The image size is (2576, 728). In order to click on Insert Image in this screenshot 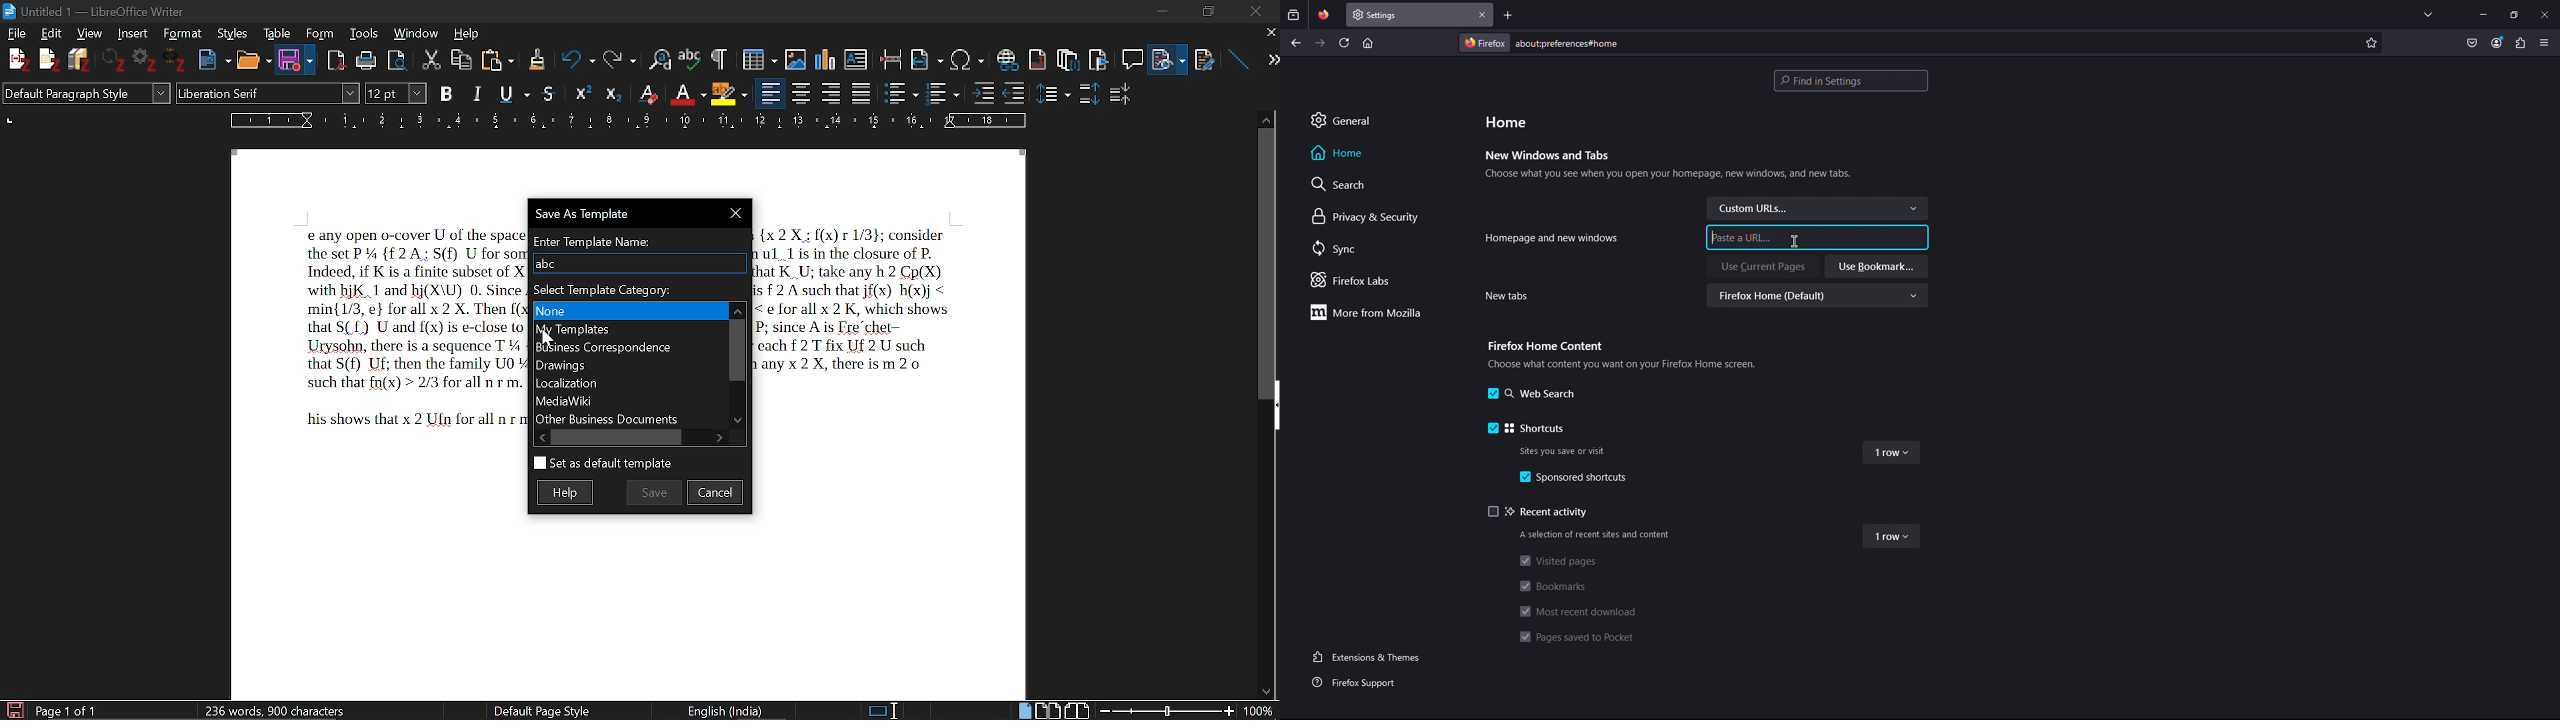, I will do `click(788, 56)`.